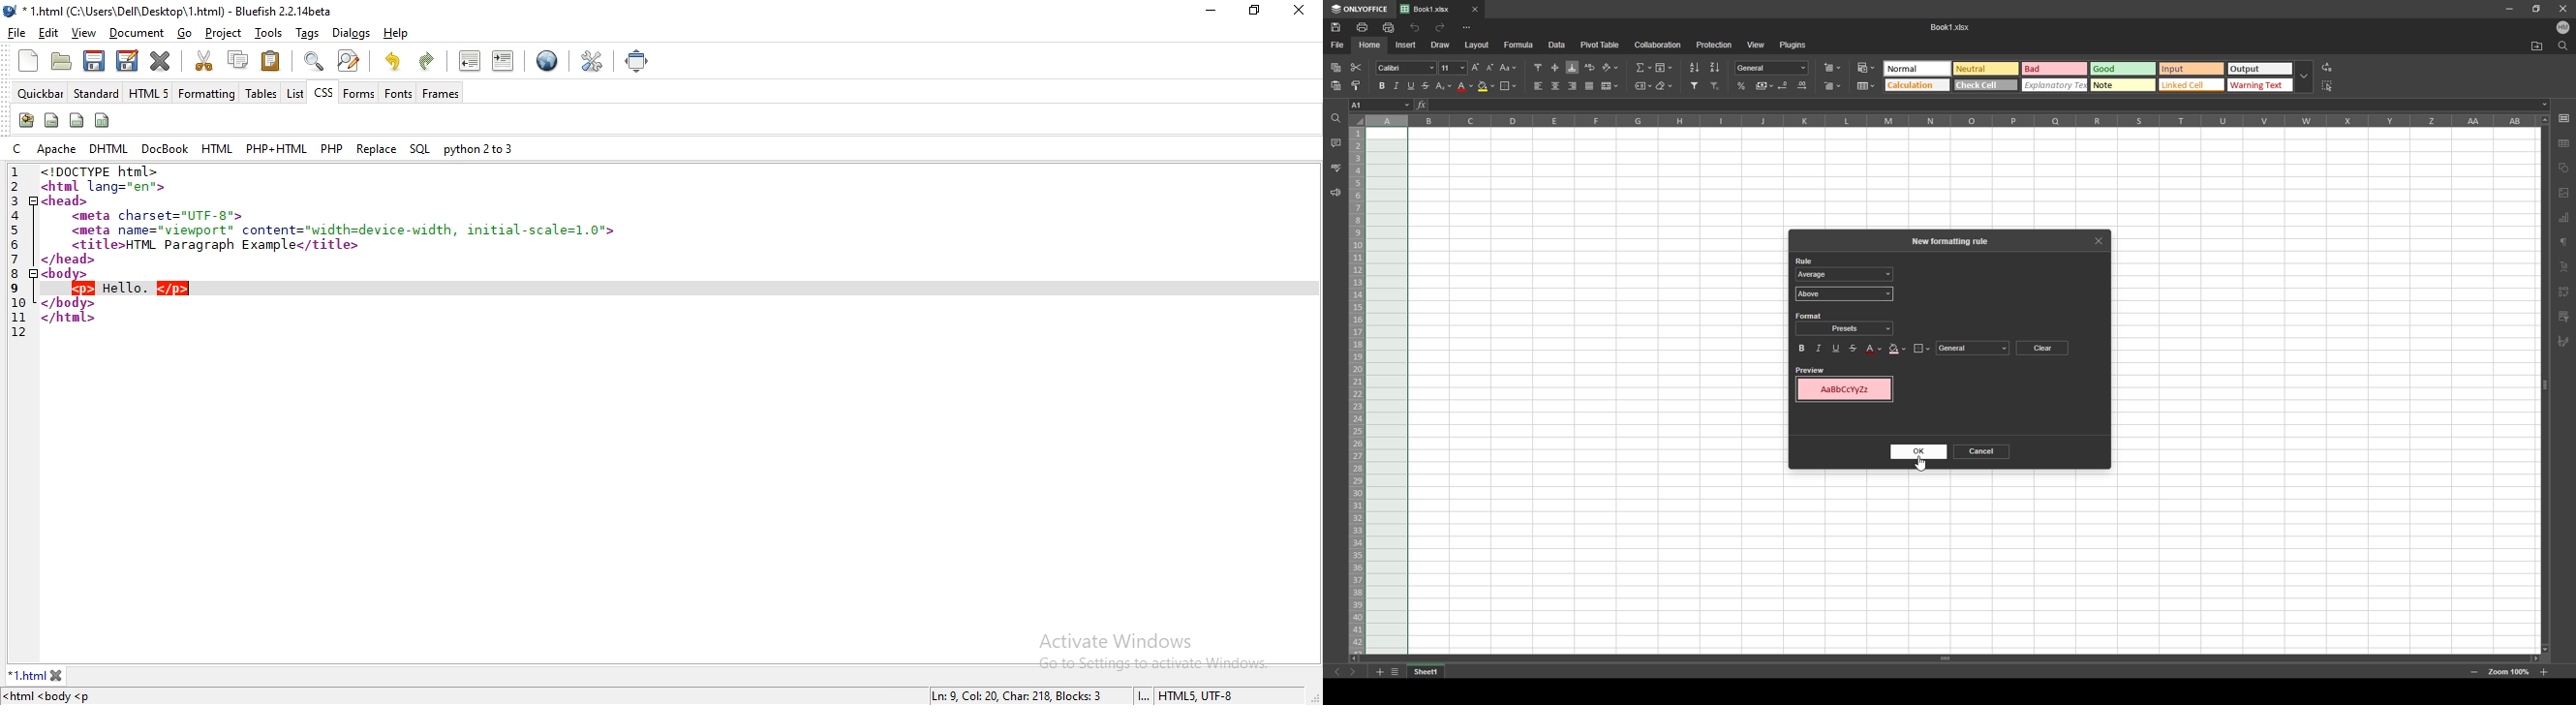 The width and height of the screenshot is (2576, 728). Describe the element at coordinates (275, 147) in the screenshot. I see `php+html` at that location.